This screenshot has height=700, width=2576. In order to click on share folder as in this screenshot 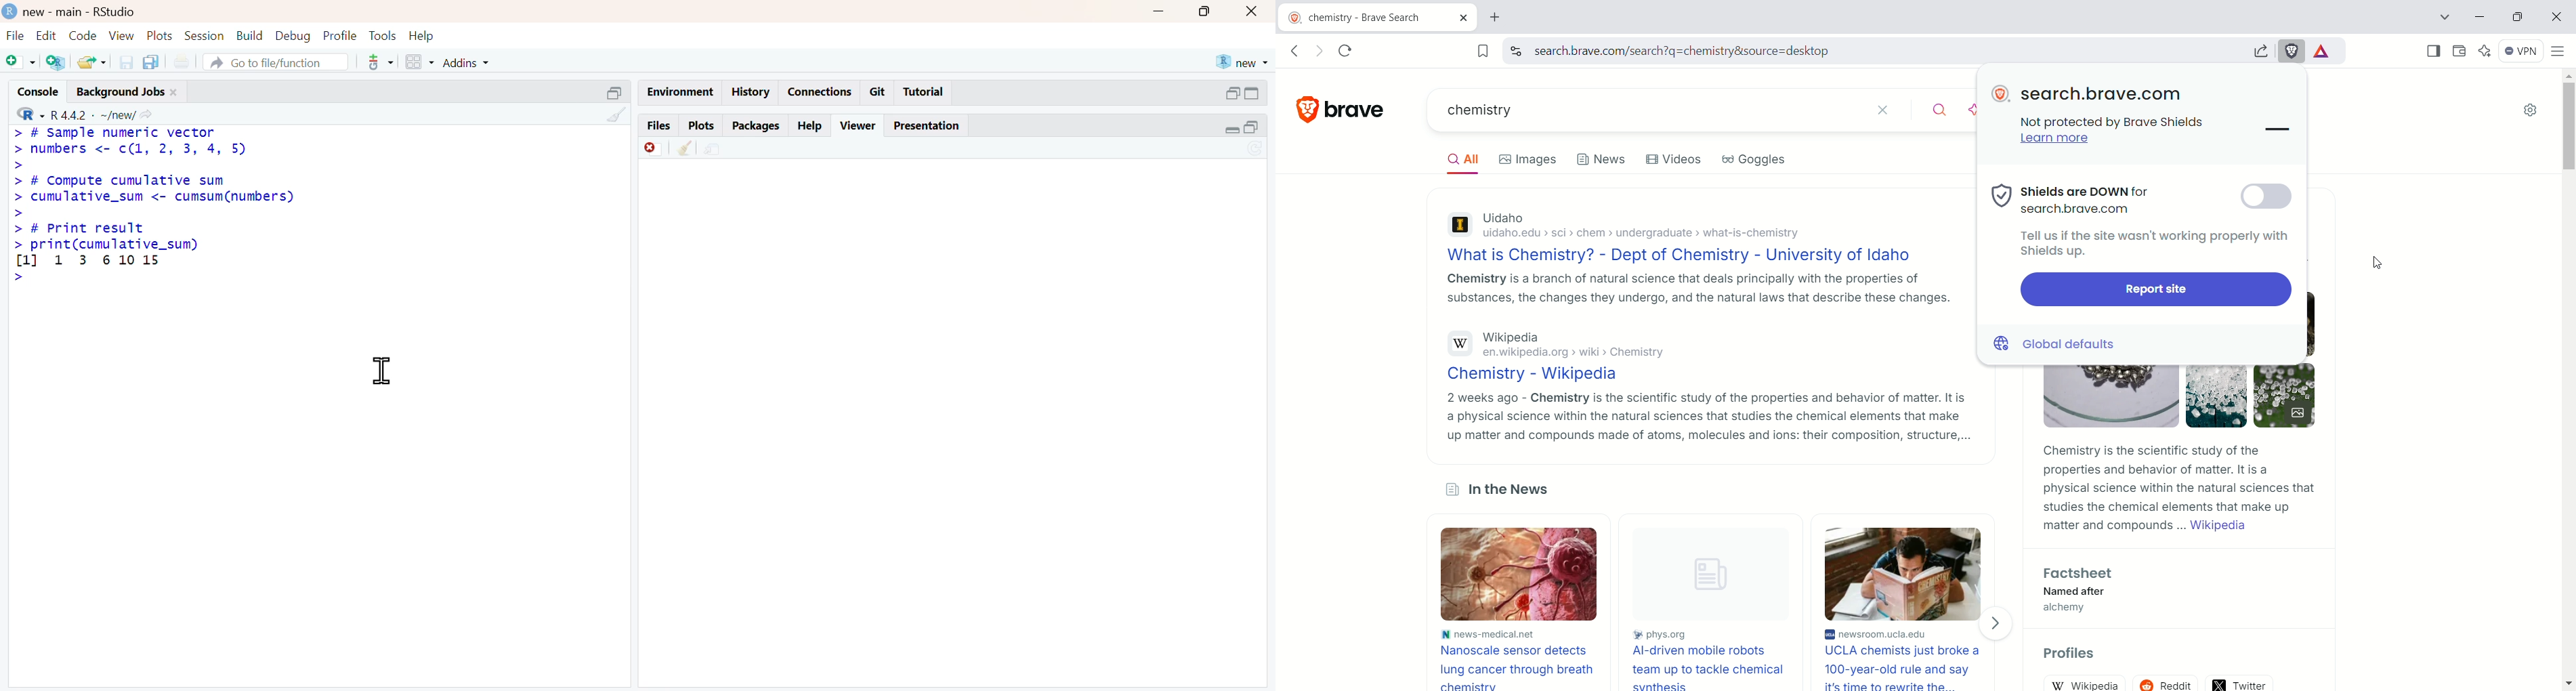, I will do `click(92, 62)`.